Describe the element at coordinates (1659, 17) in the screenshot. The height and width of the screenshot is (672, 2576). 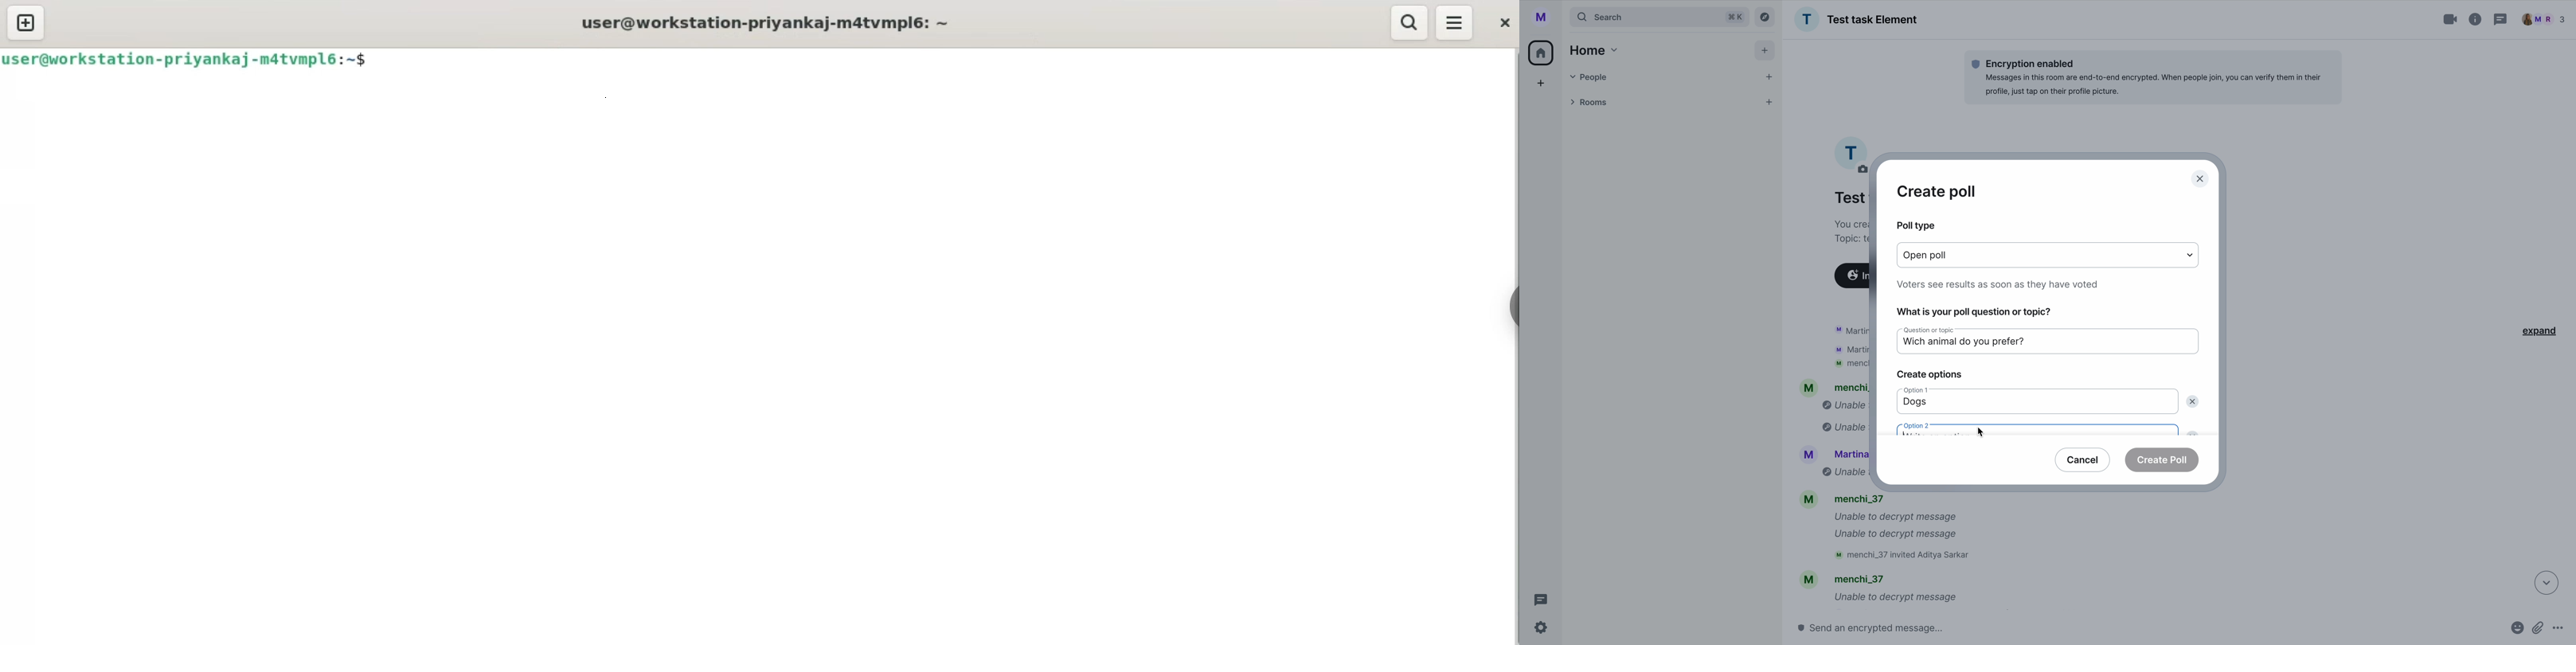
I see `search tab` at that location.